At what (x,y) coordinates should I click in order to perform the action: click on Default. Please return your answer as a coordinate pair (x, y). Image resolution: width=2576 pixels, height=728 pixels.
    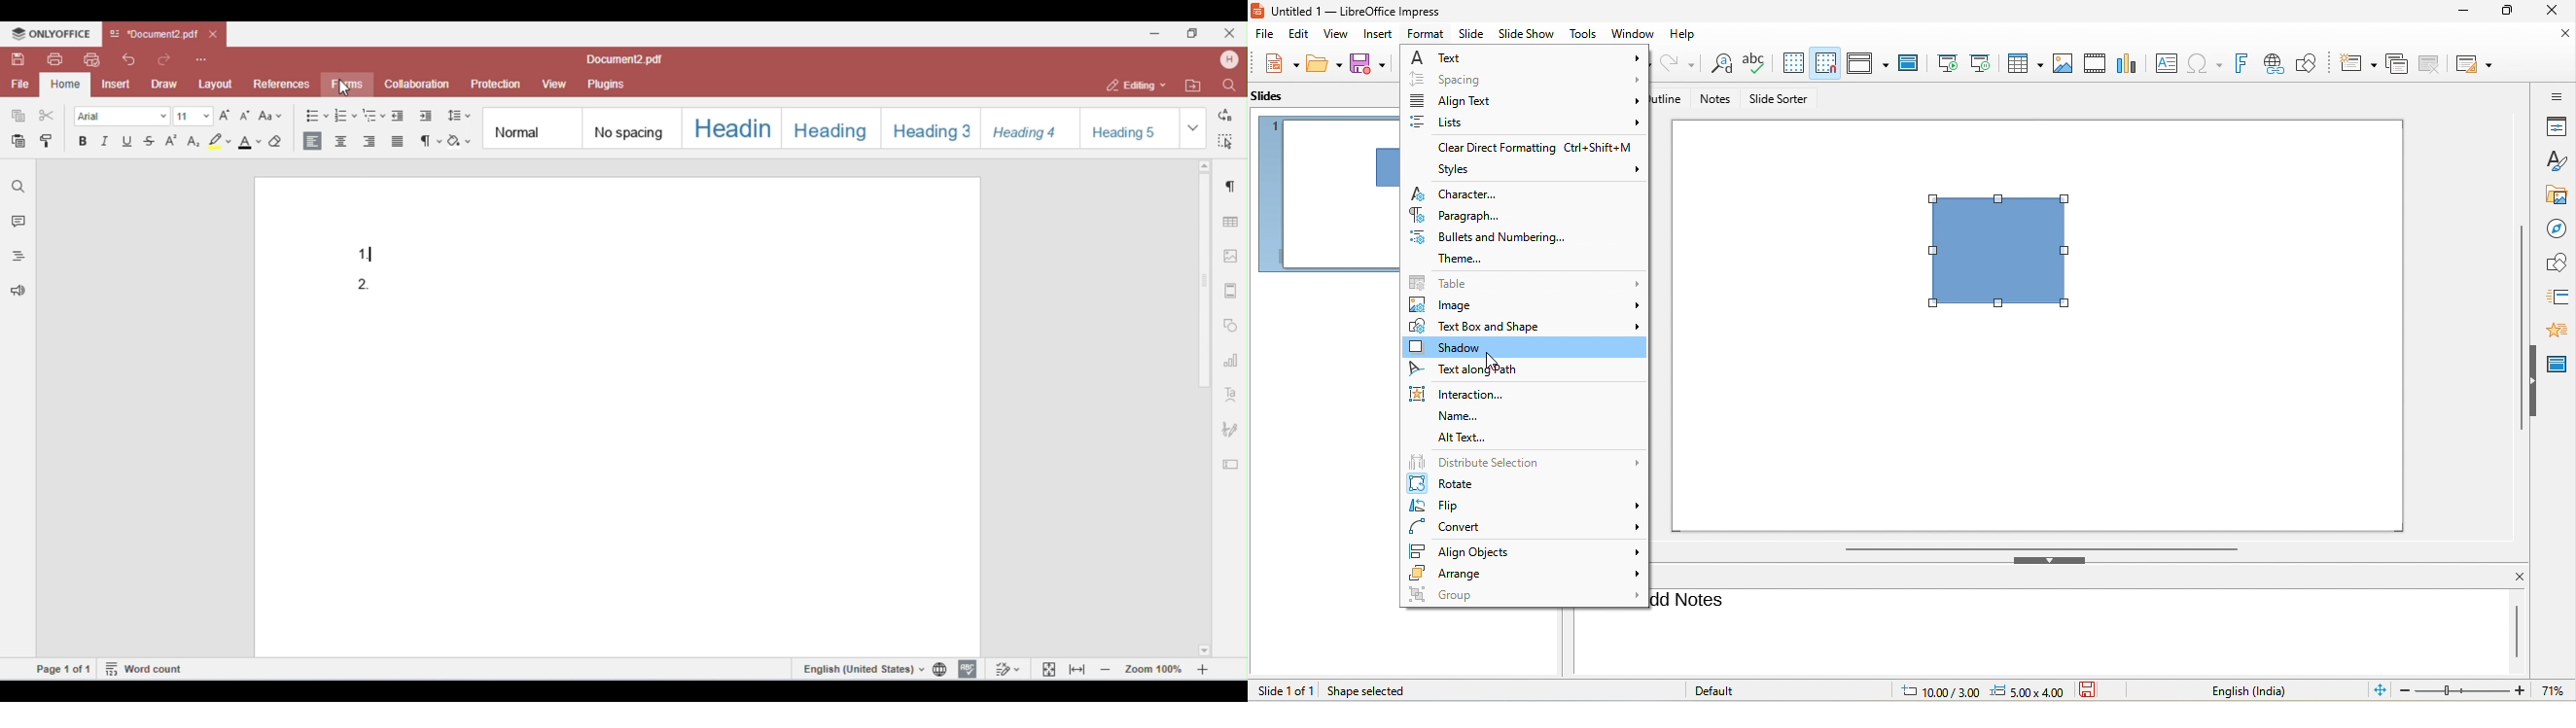
    Looking at the image, I should click on (1730, 690).